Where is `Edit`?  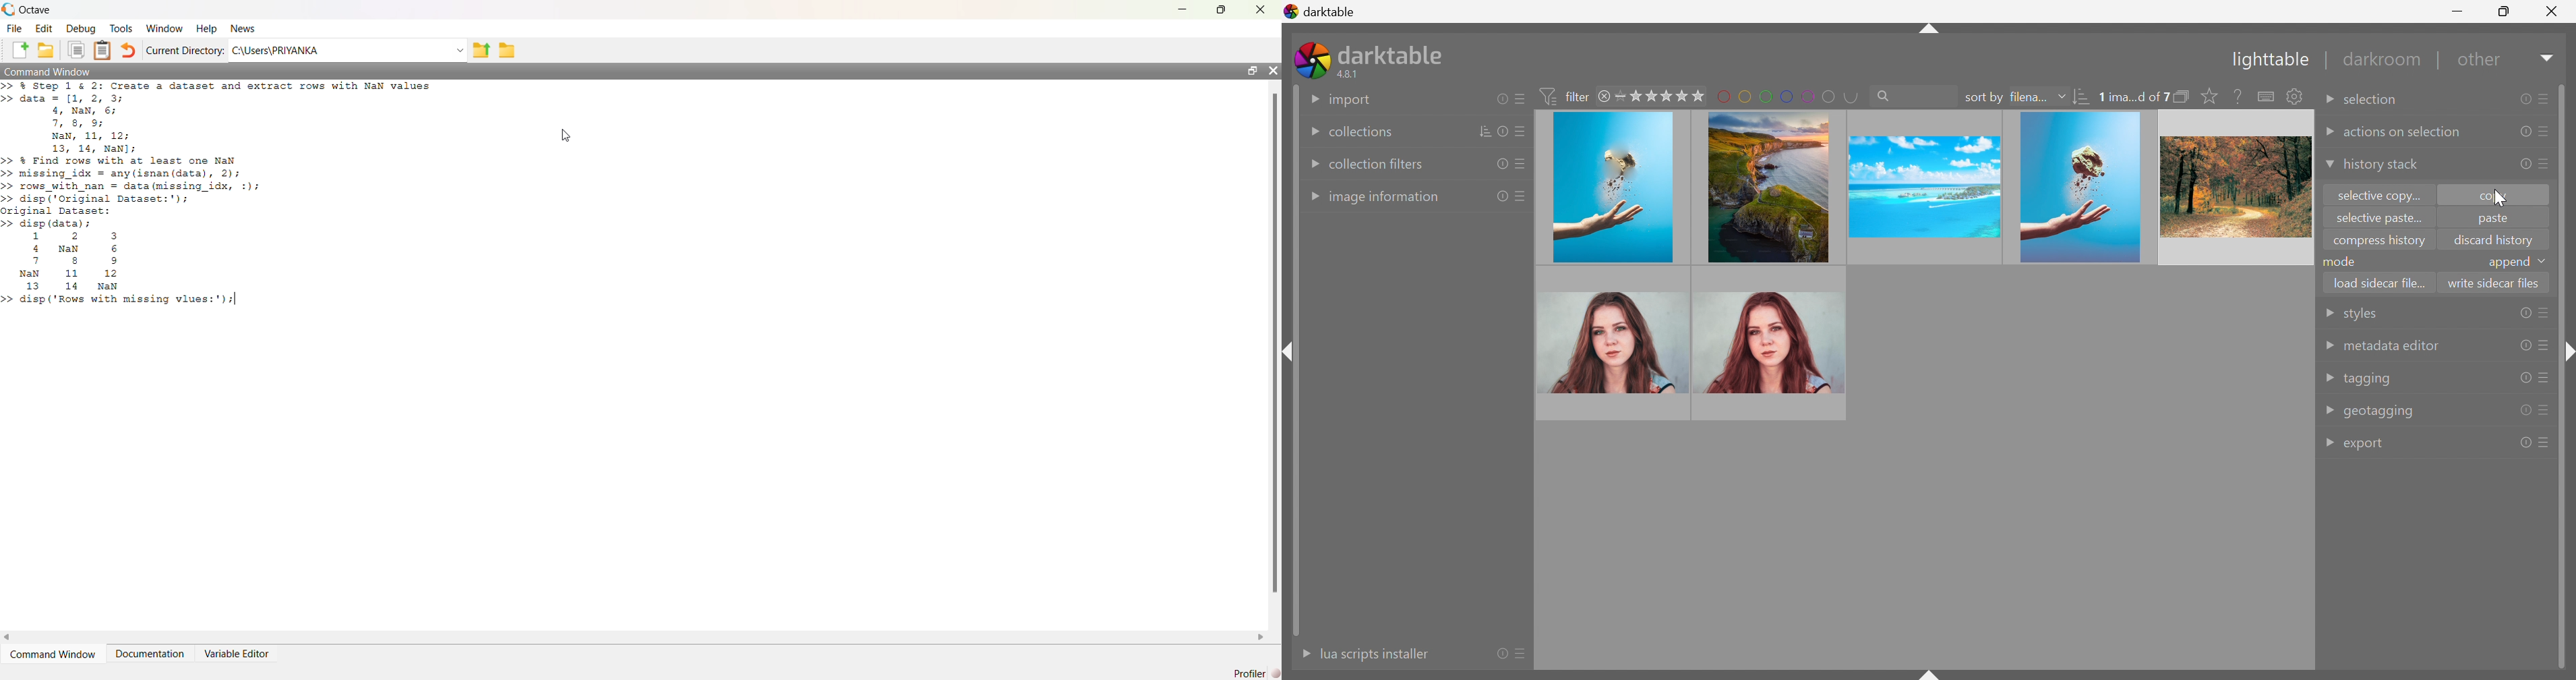
Edit is located at coordinates (44, 29).